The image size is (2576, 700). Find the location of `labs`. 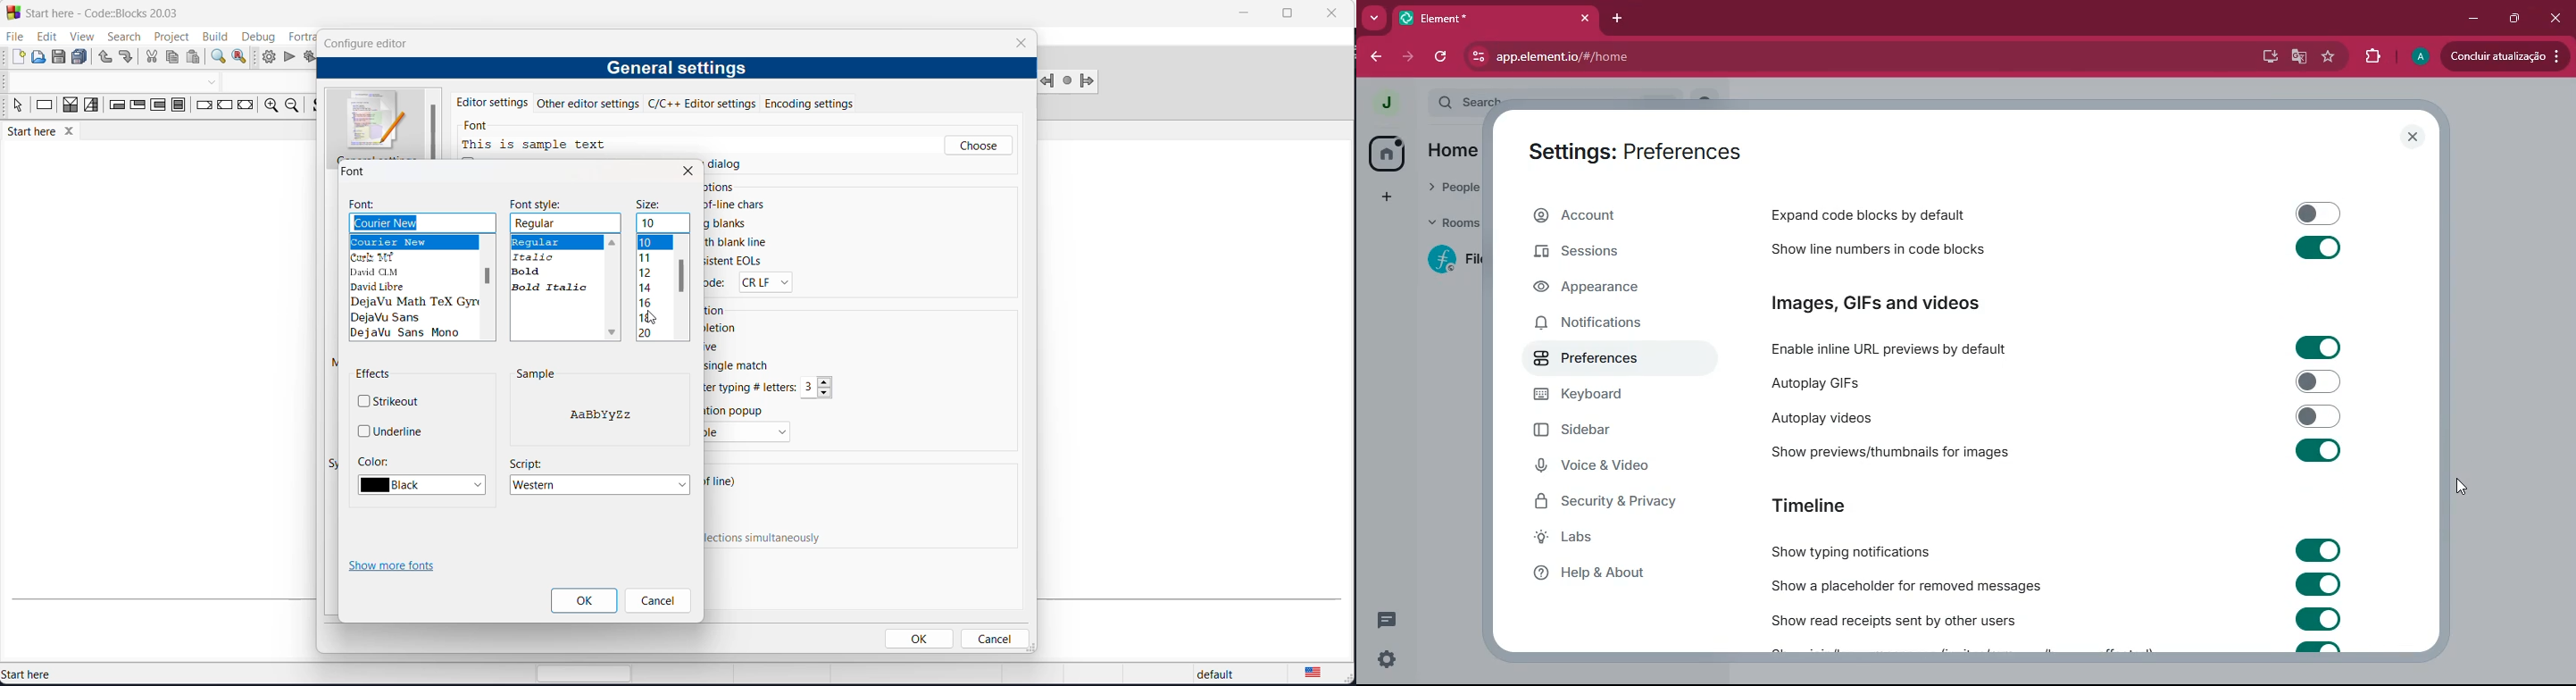

labs is located at coordinates (1597, 539).